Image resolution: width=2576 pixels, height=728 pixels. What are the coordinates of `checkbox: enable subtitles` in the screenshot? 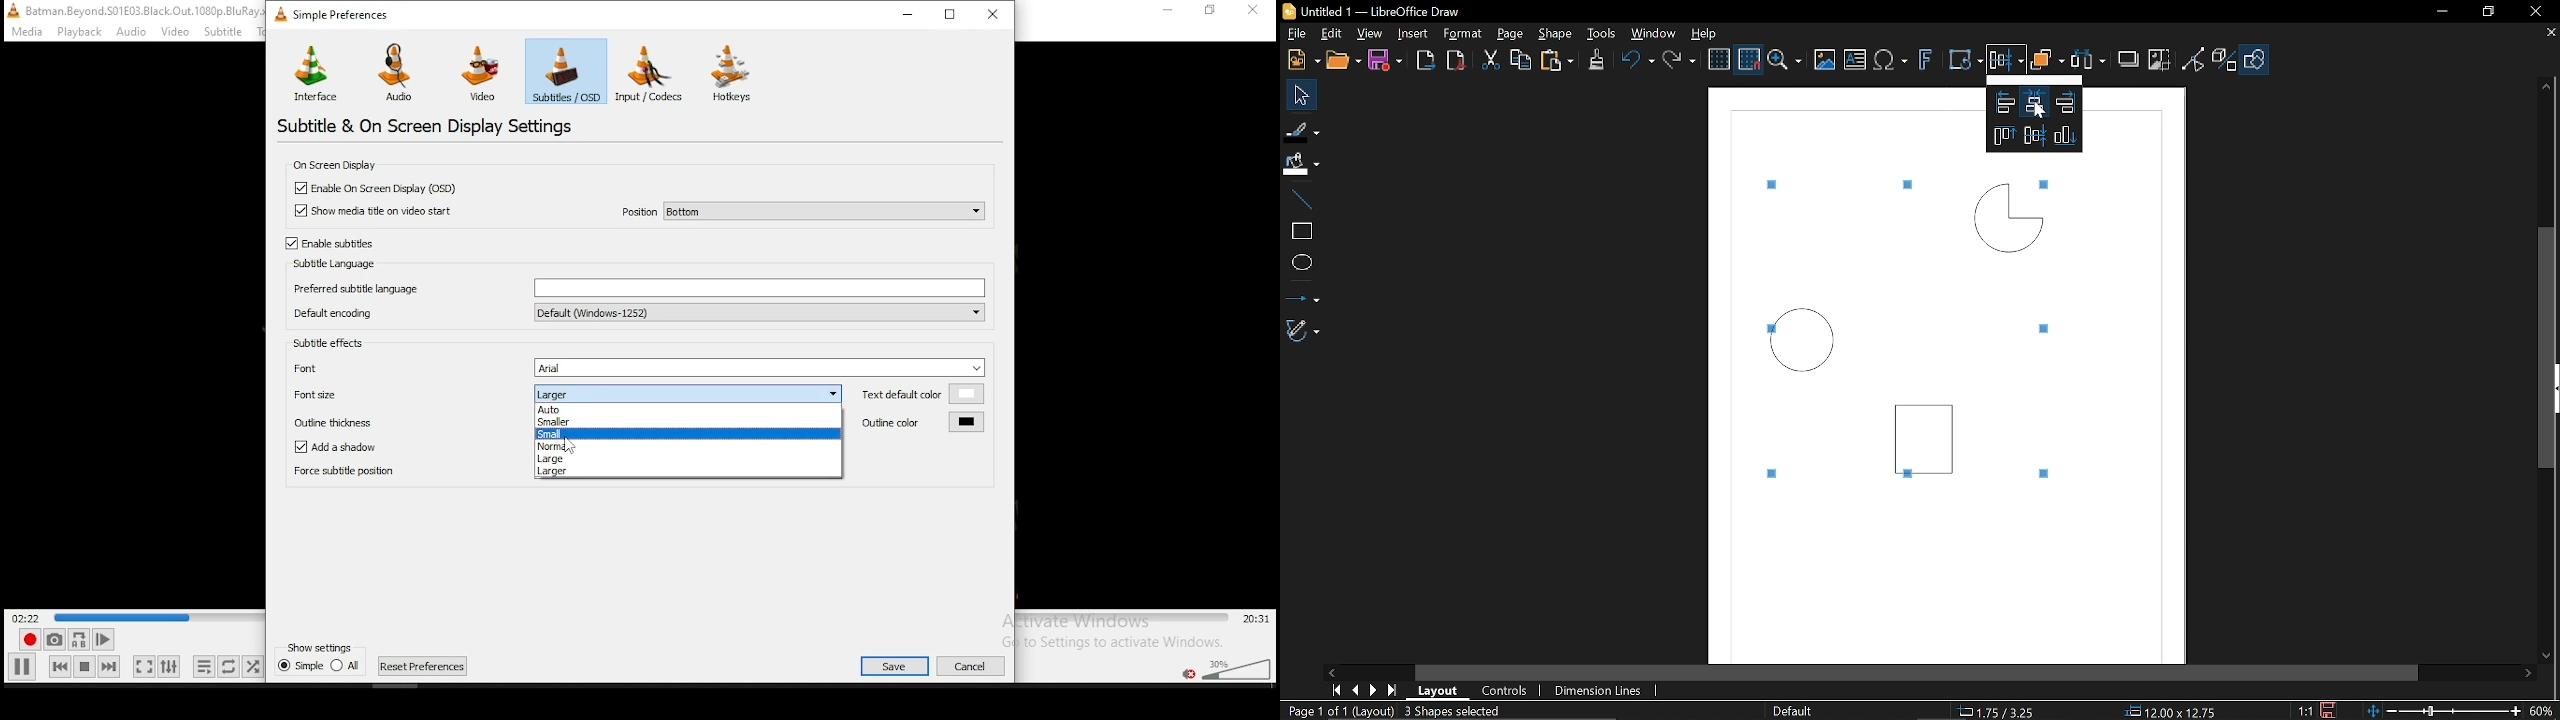 It's located at (329, 243).